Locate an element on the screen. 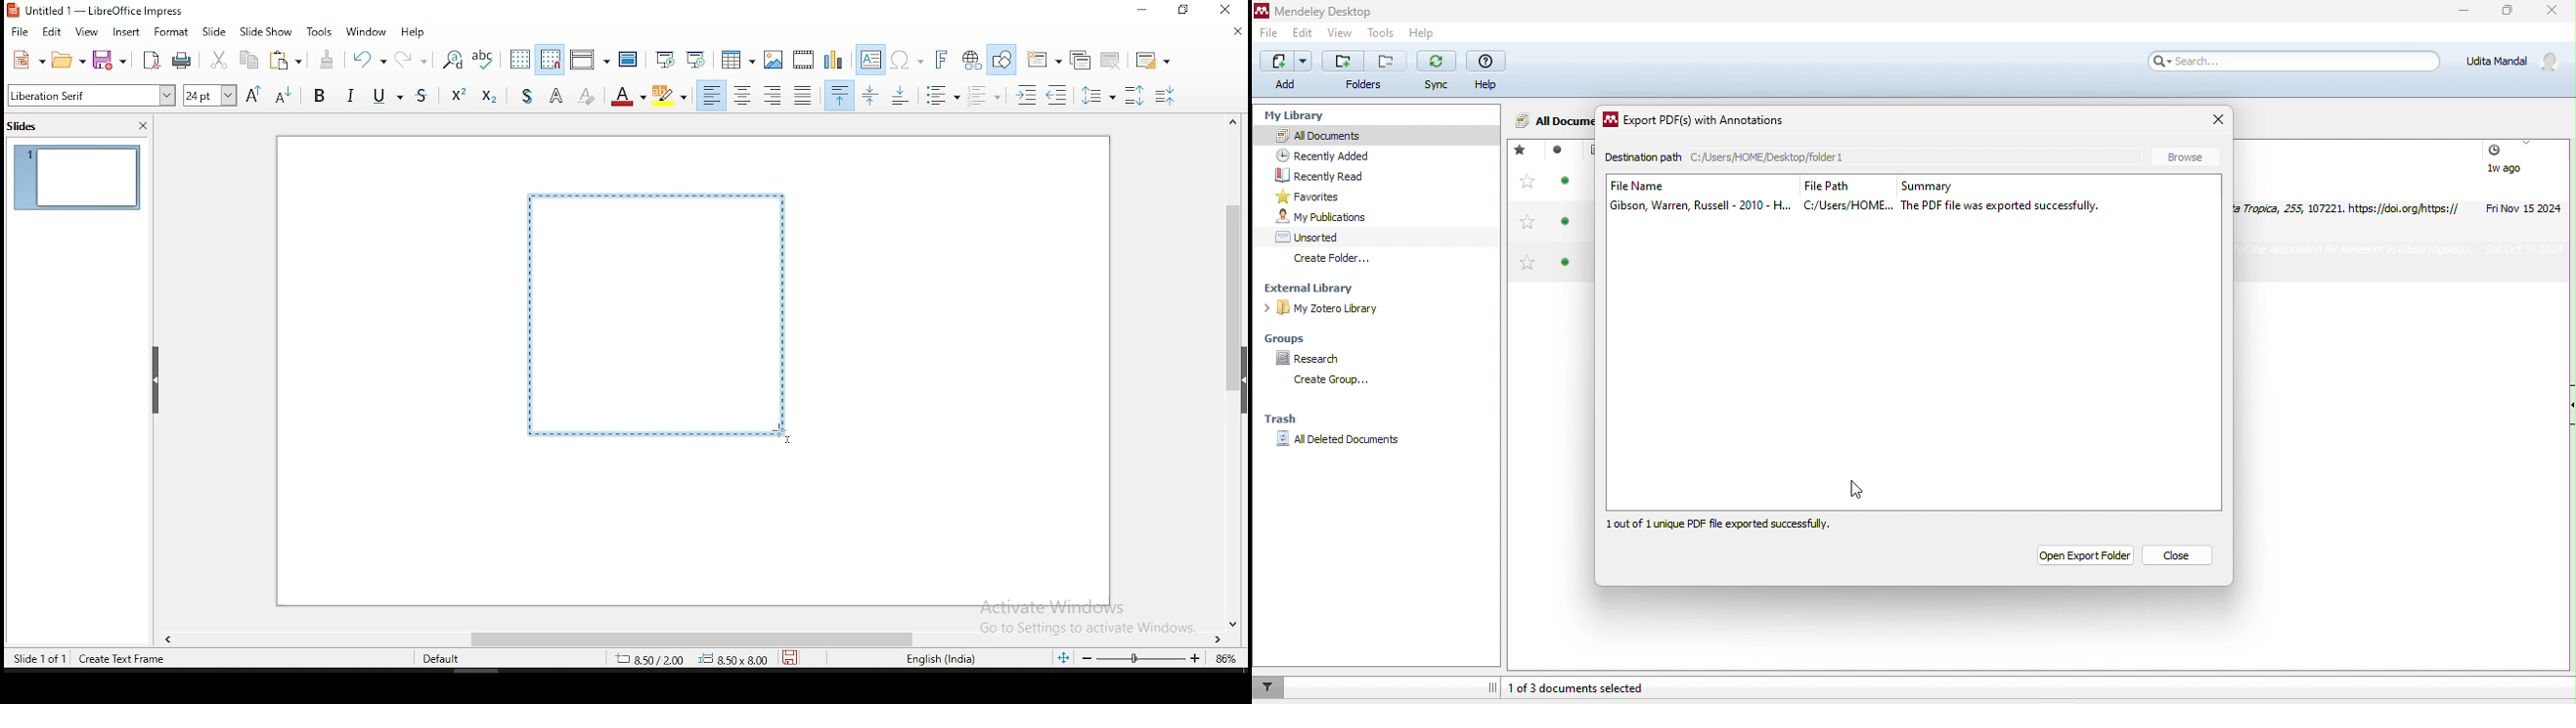 The image size is (2576, 728). scroll bar is located at coordinates (1233, 373).